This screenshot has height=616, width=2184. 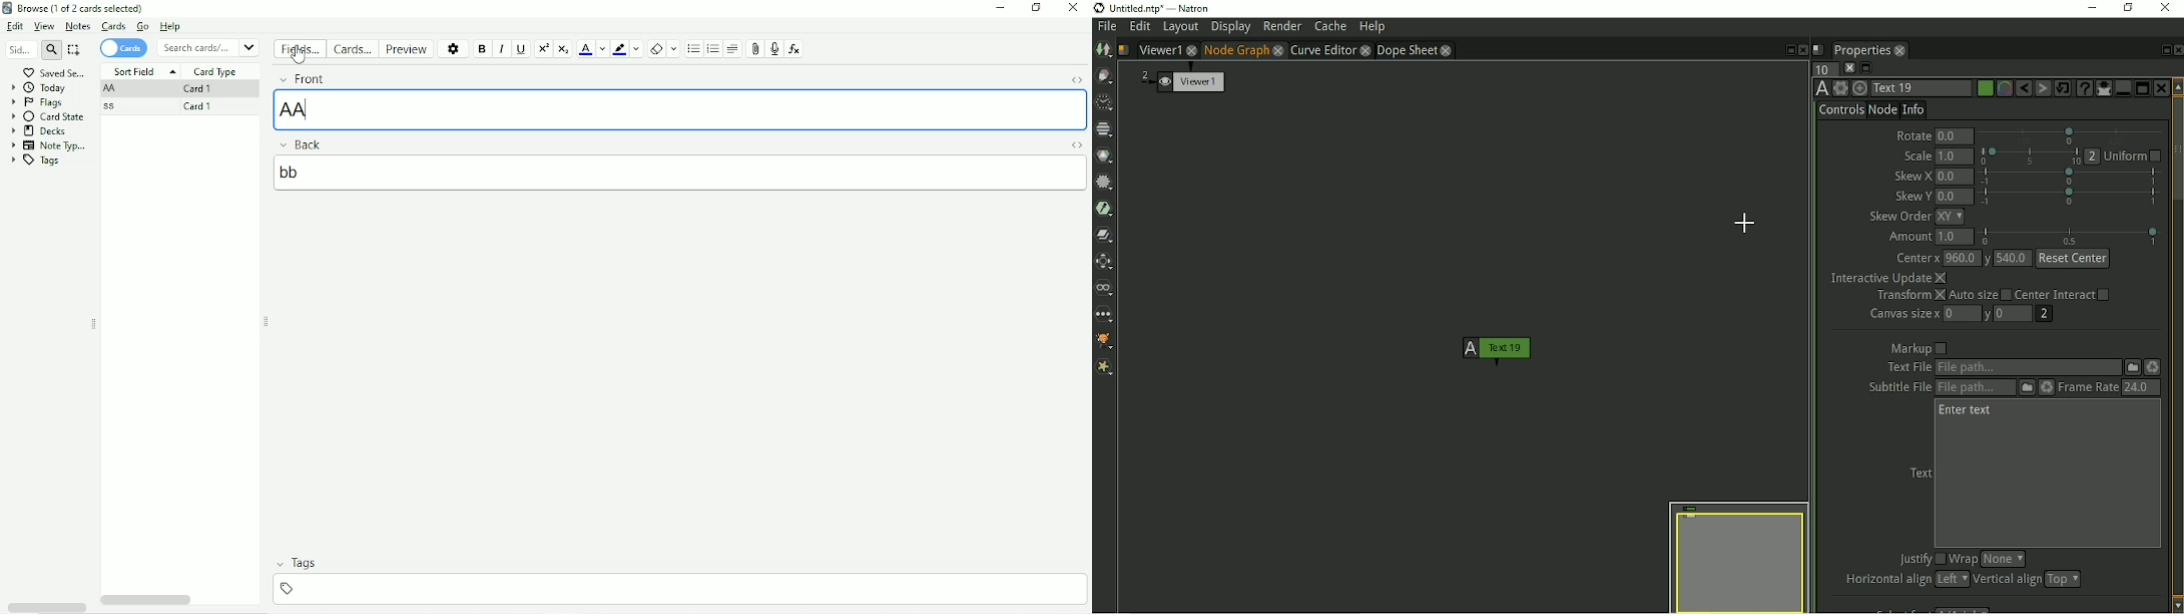 What do you see at coordinates (49, 146) in the screenshot?
I see `Note Type` at bounding box center [49, 146].